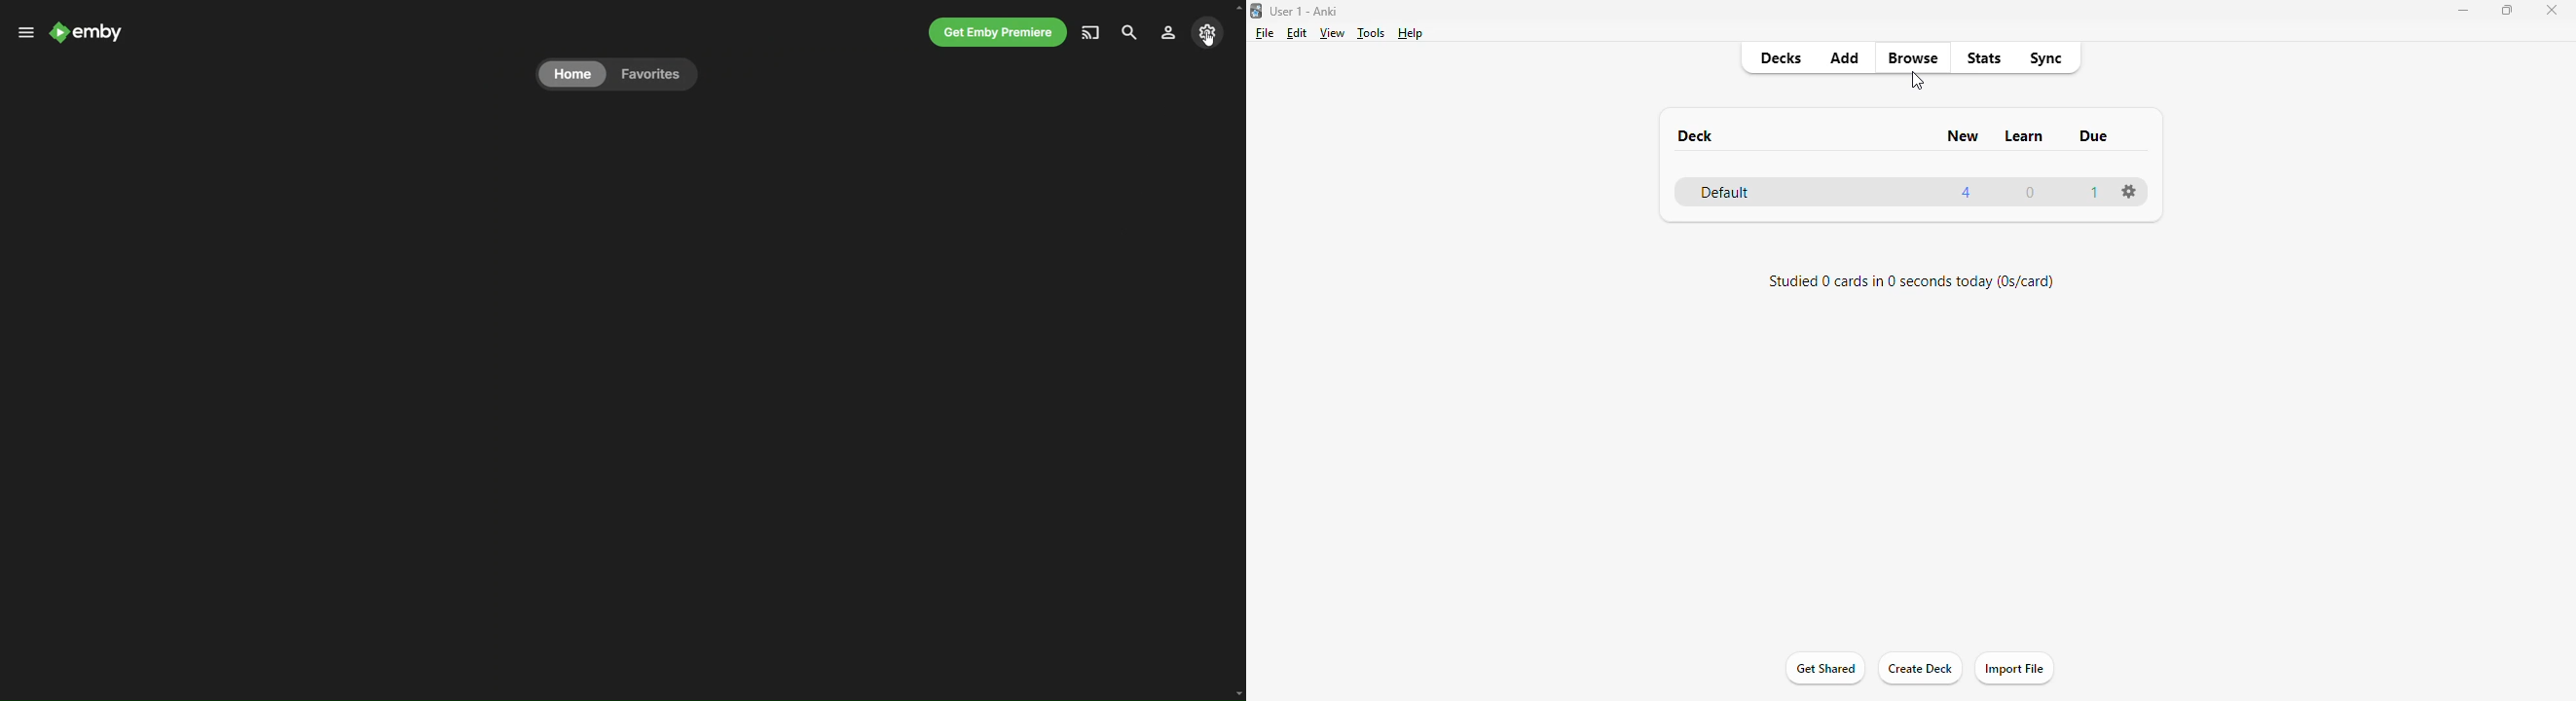 This screenshot has width=2576, height=728. Describe the element at coordinates (1725, 192) in the screenshot. I see `default` at that location.